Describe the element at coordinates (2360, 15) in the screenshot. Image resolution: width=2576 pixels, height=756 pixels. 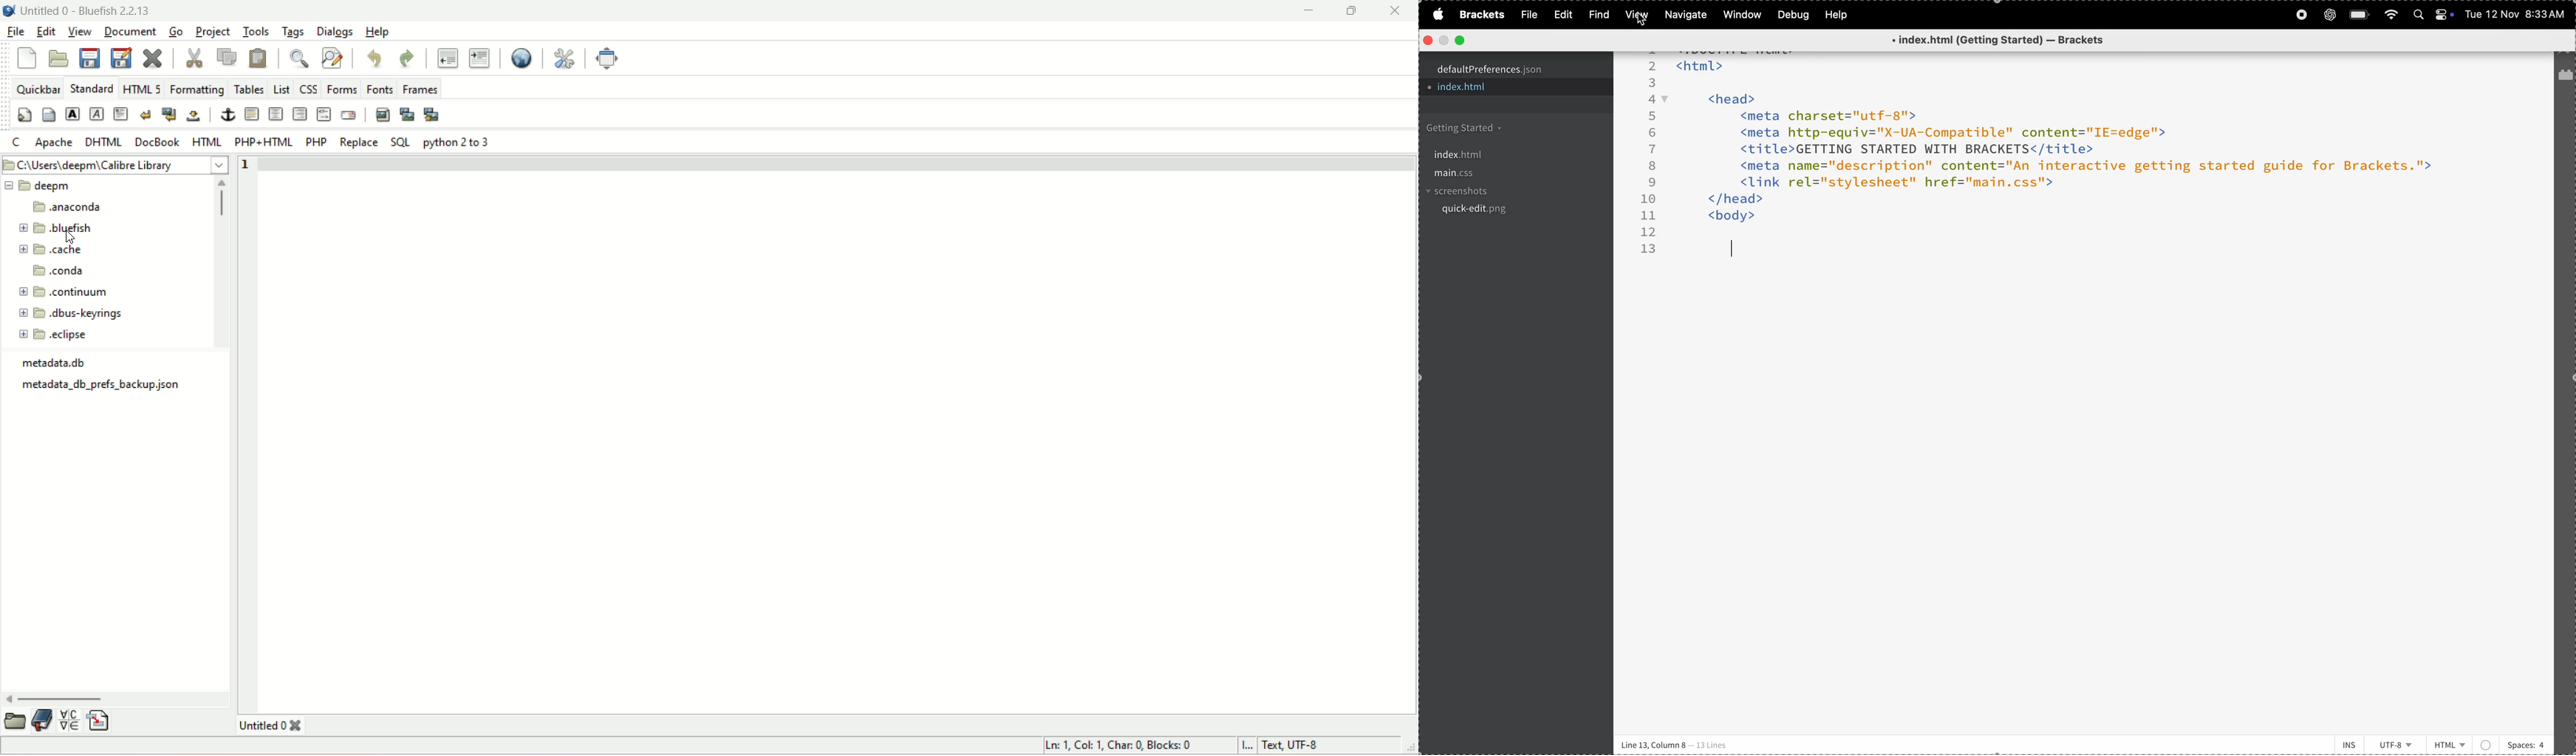
I see `battery` at that location.